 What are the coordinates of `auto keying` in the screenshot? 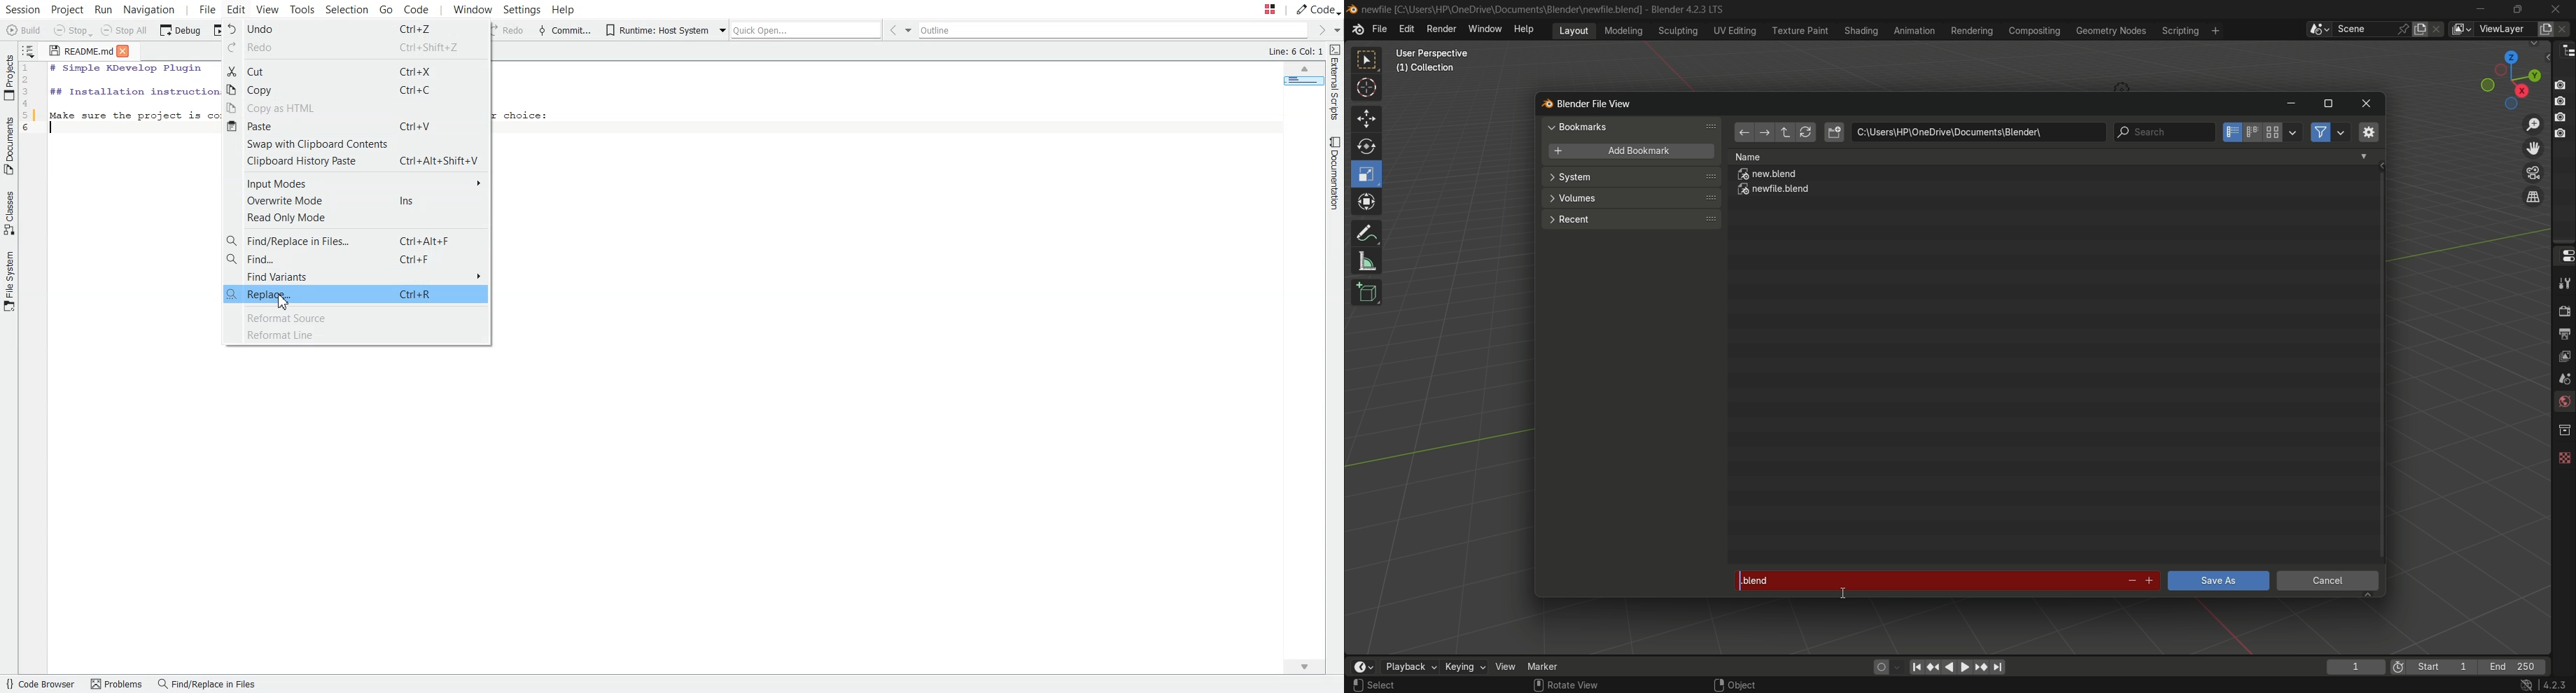 It's located at (1878, 666).